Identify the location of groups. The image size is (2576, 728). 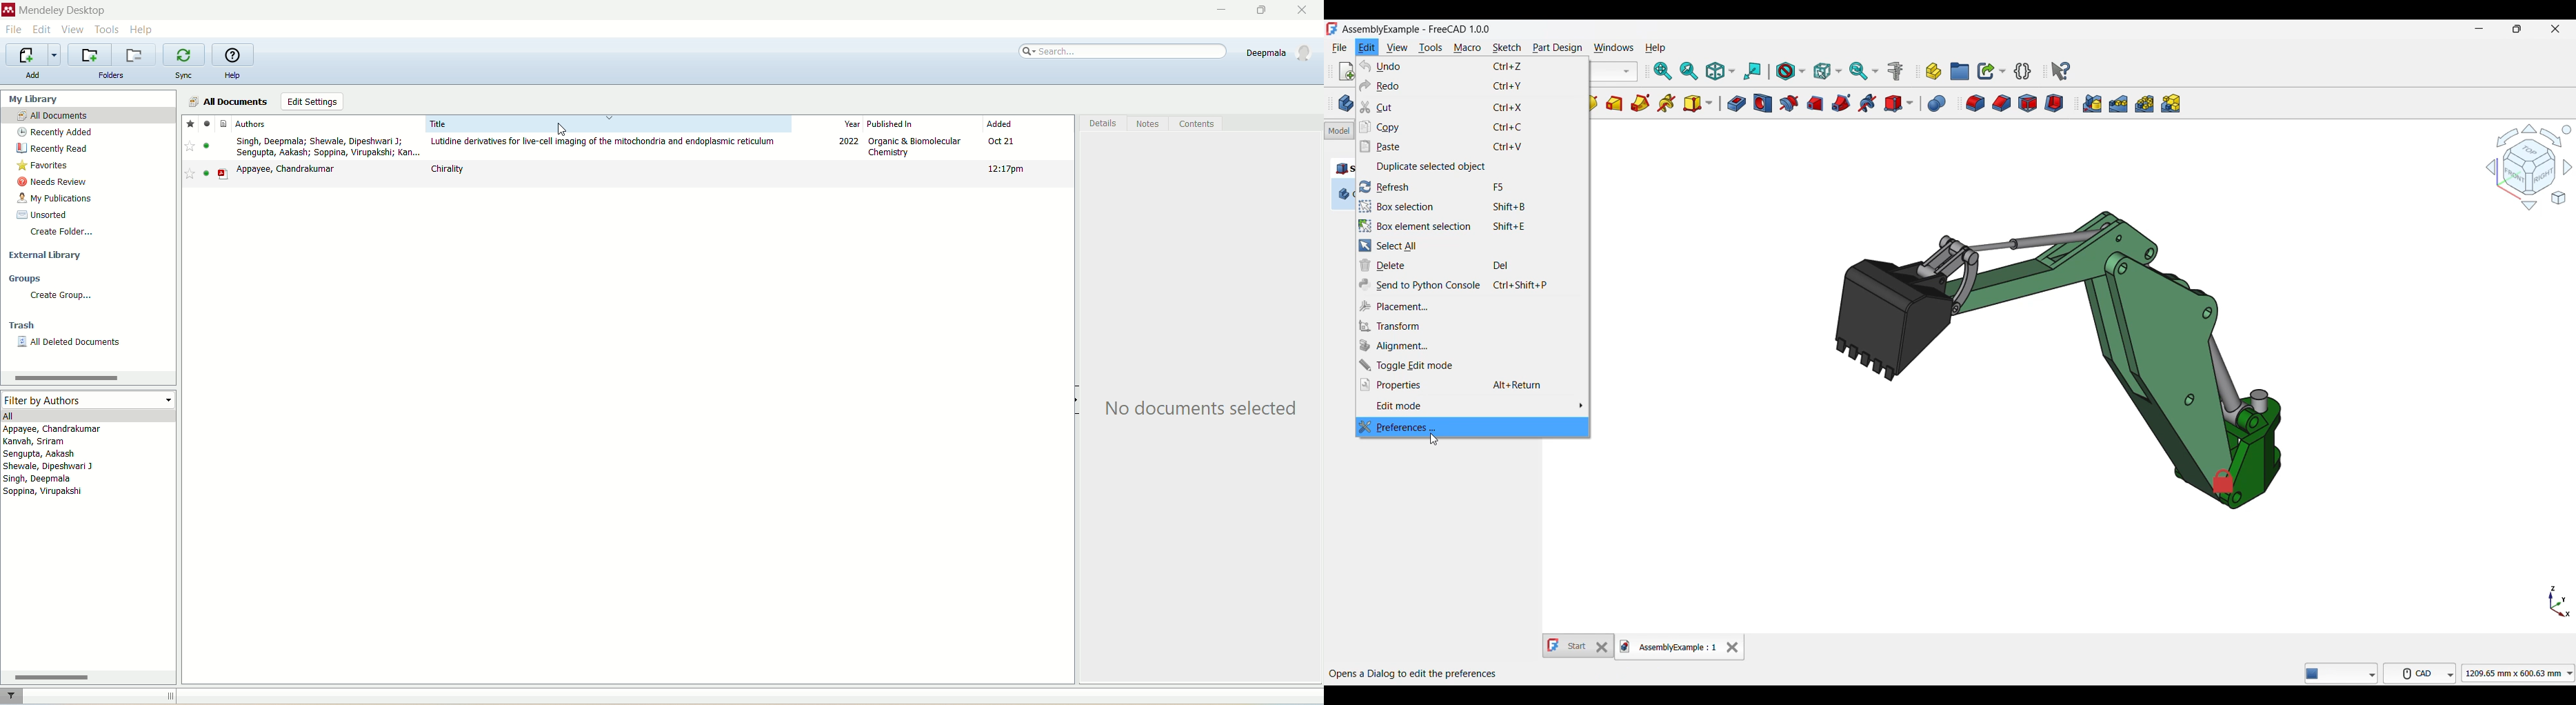
(26, 278).